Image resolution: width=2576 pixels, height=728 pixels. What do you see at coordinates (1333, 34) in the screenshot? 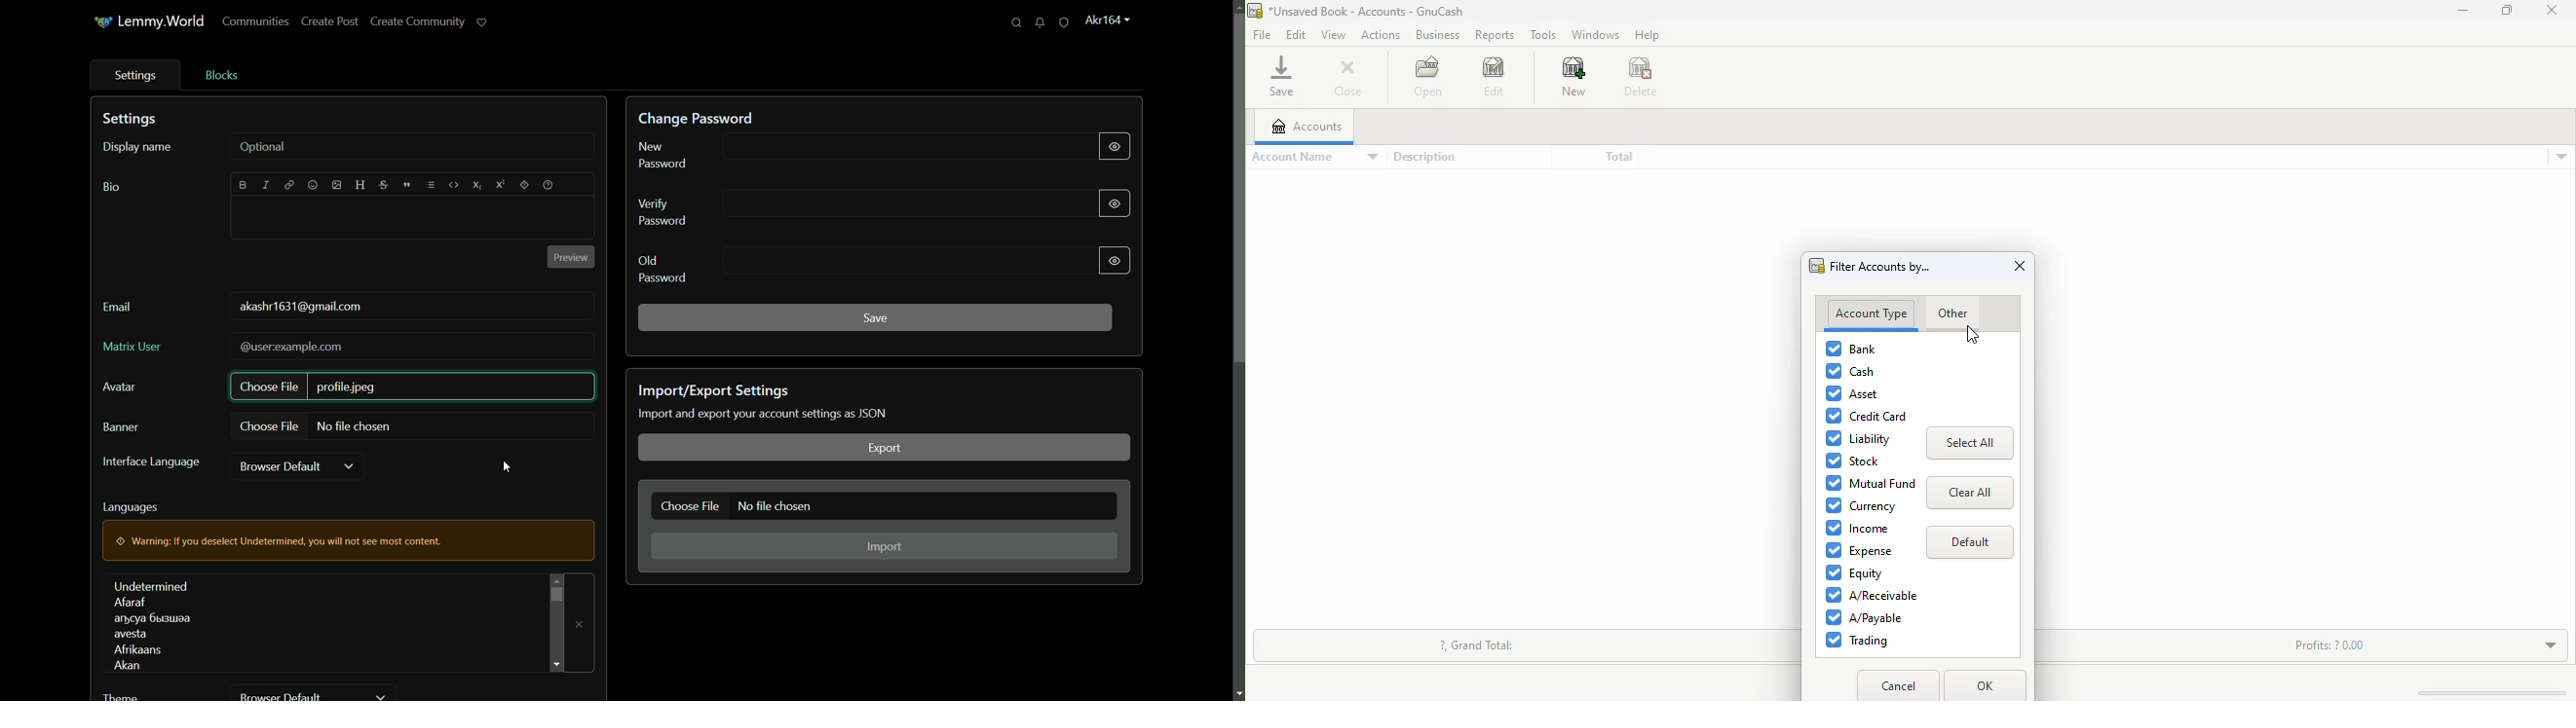
I see `view` at bounding box center [1333, 34].